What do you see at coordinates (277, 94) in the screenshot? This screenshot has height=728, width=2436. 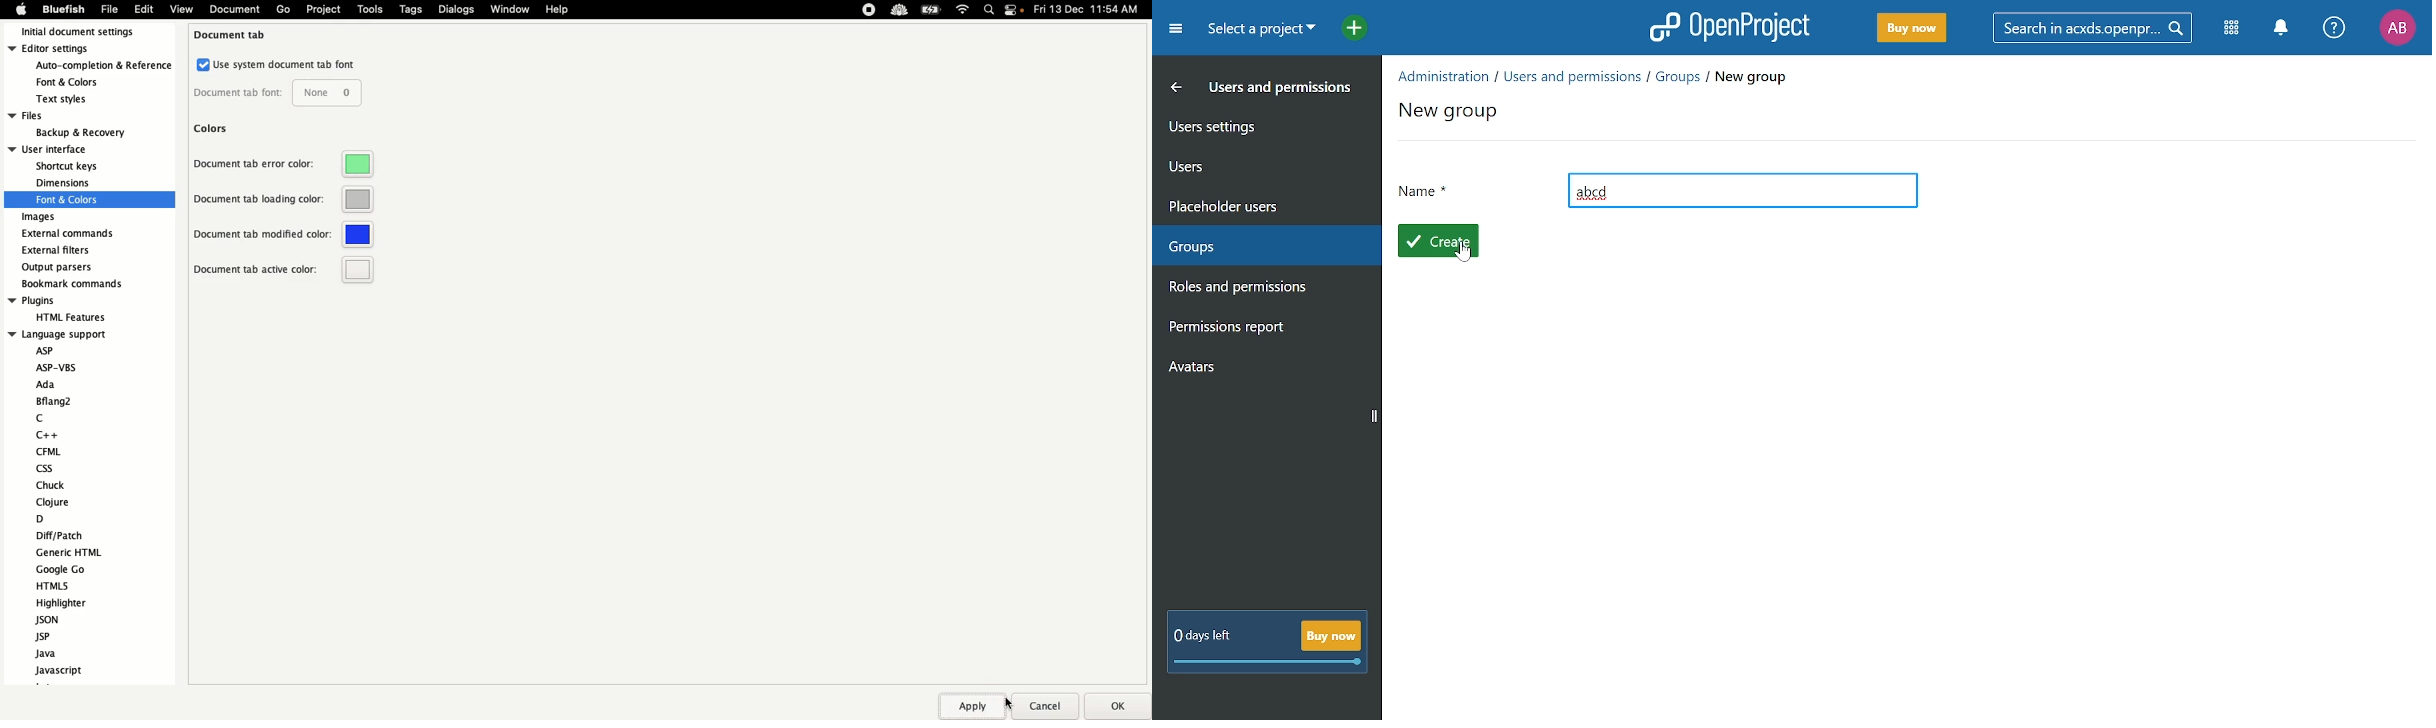 I see `Document tab font` at bounding box center [277, 94].